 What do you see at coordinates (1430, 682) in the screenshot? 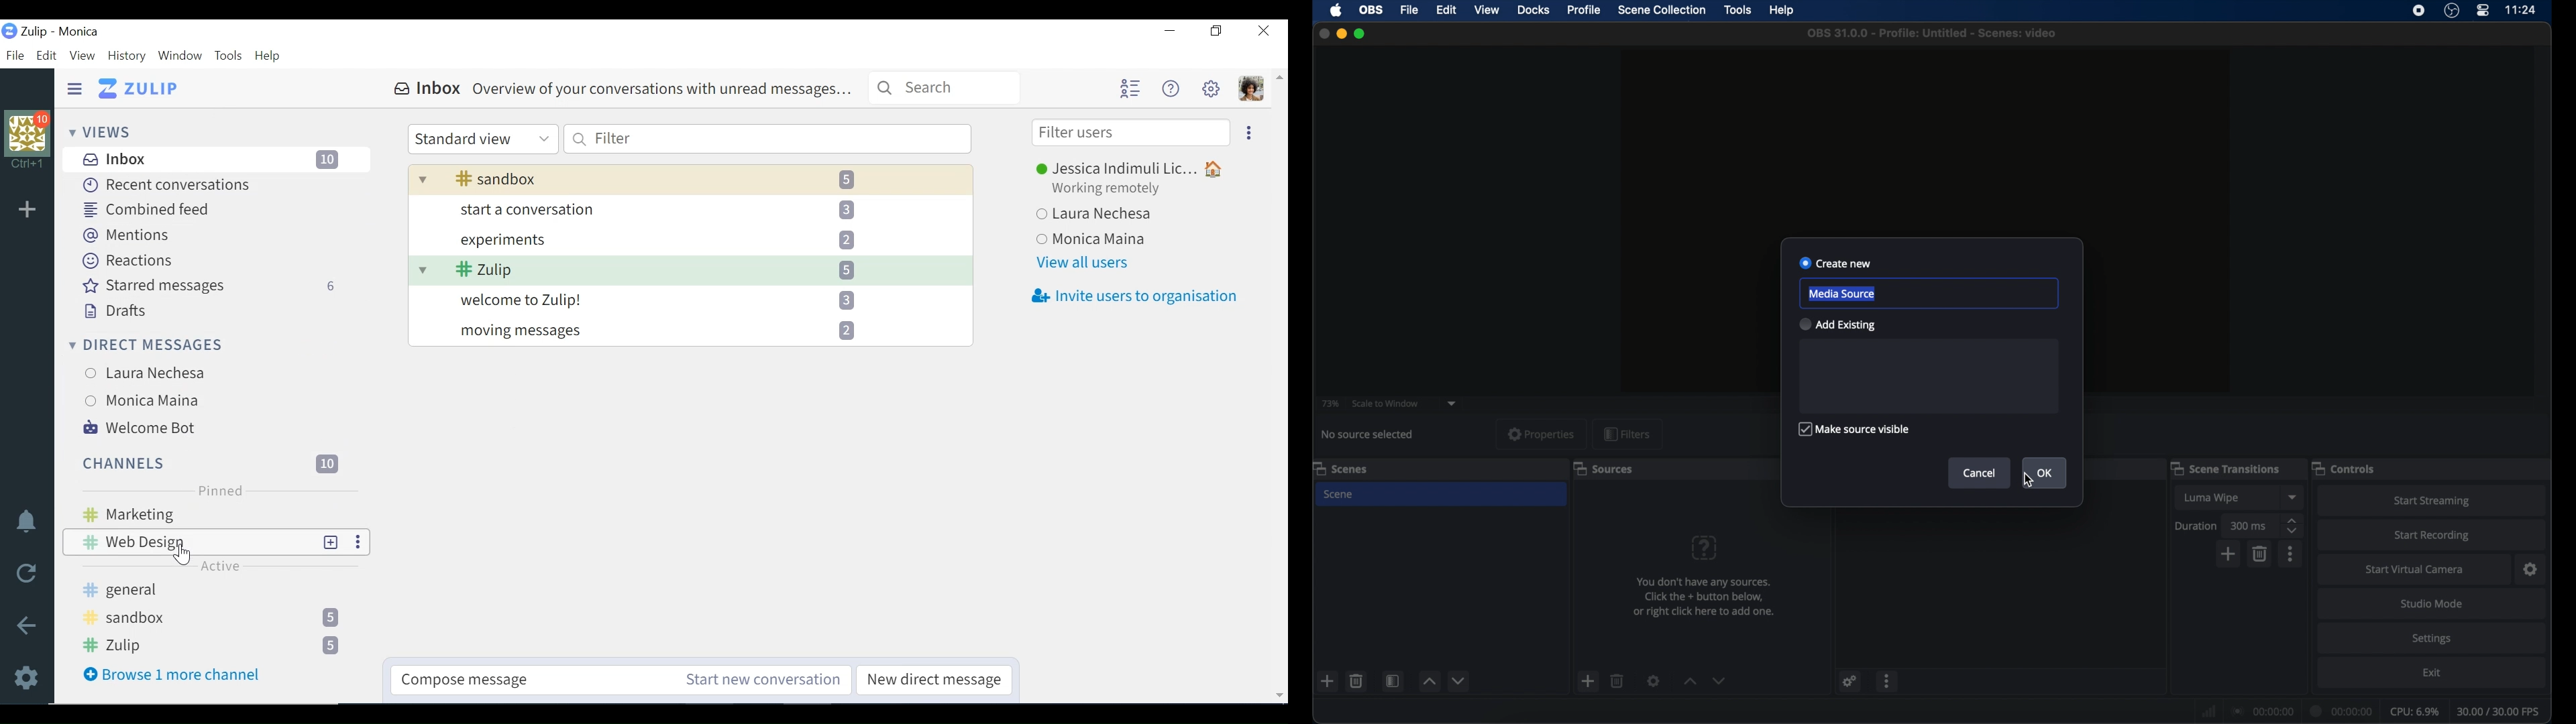
I see `increment` at bounding box center [1430, 682].